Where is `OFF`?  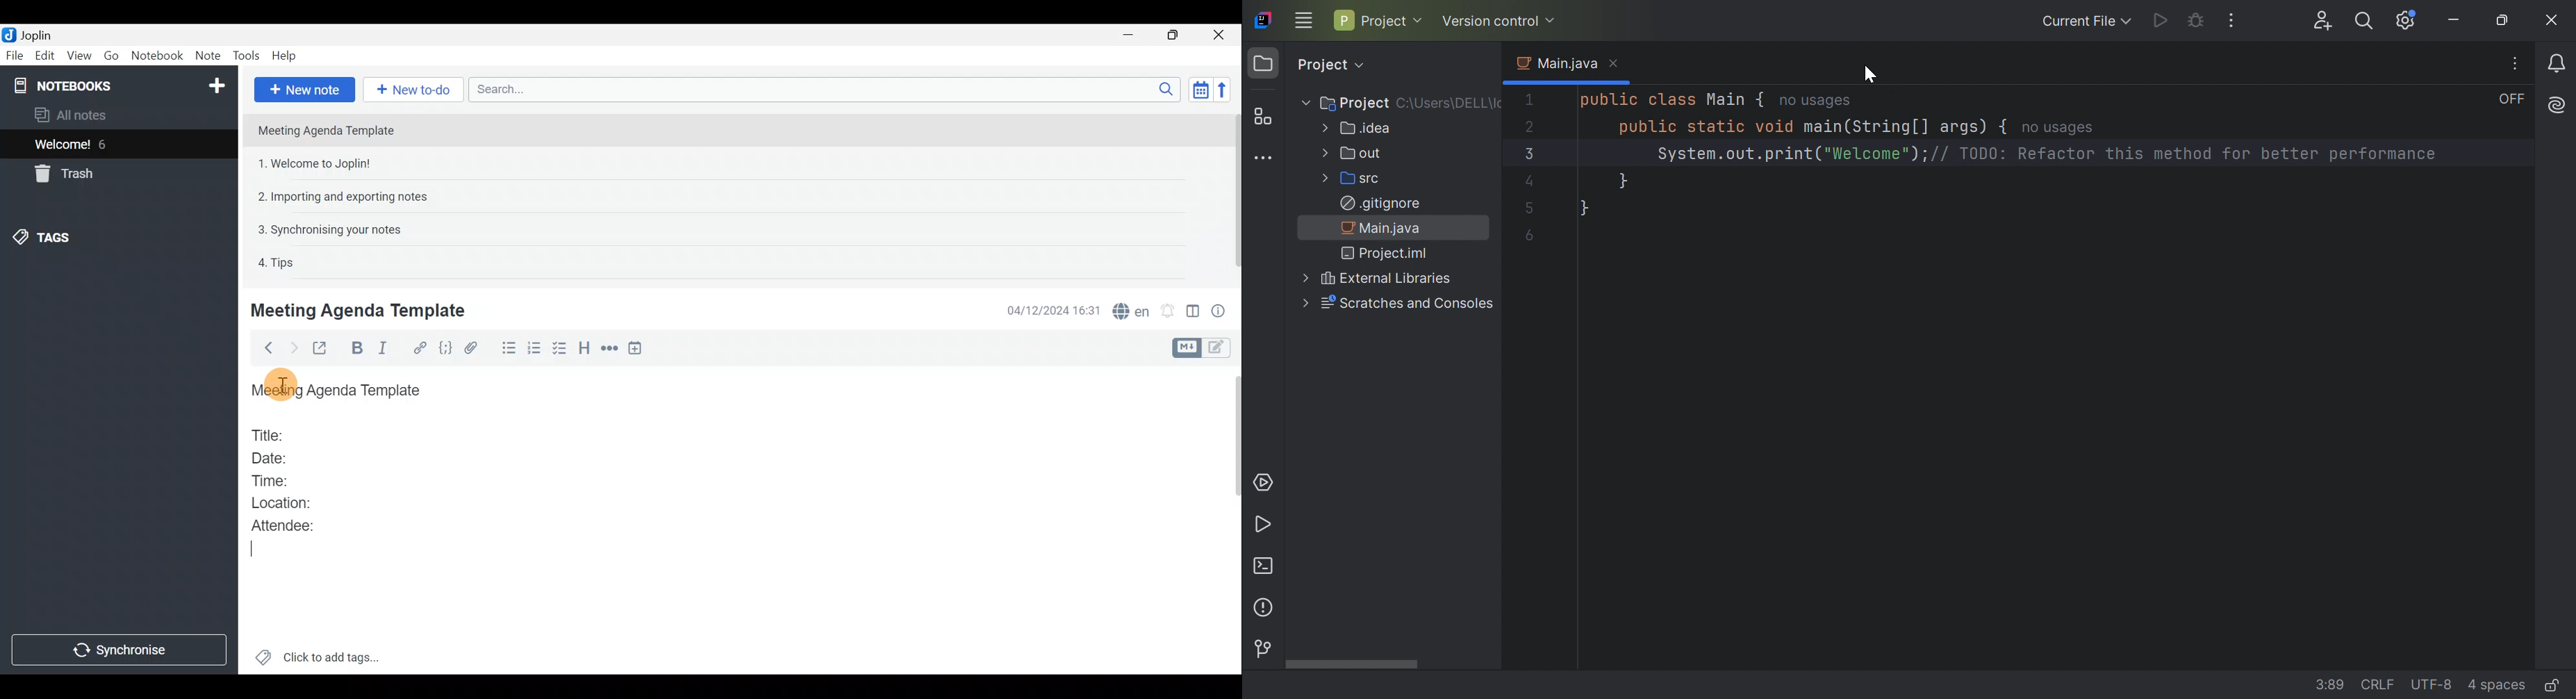
OFF is located at coordinates (2513, 99).